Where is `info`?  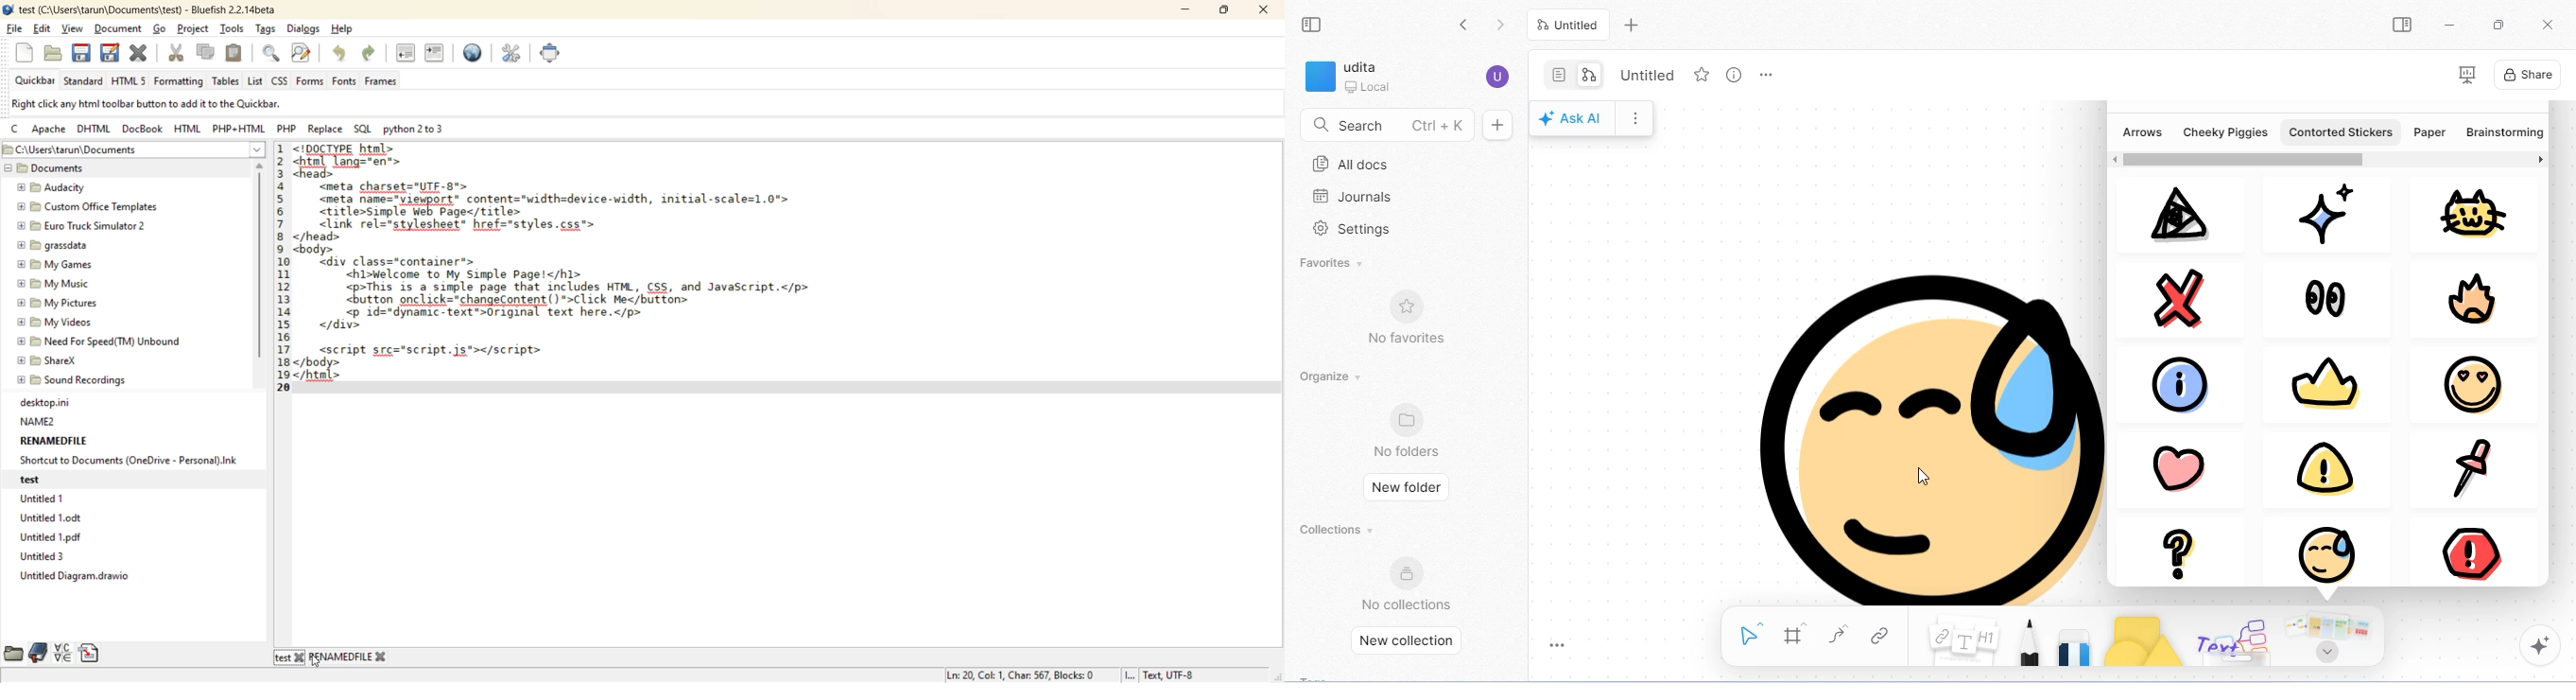 info is located at coordinates (2187, 382).